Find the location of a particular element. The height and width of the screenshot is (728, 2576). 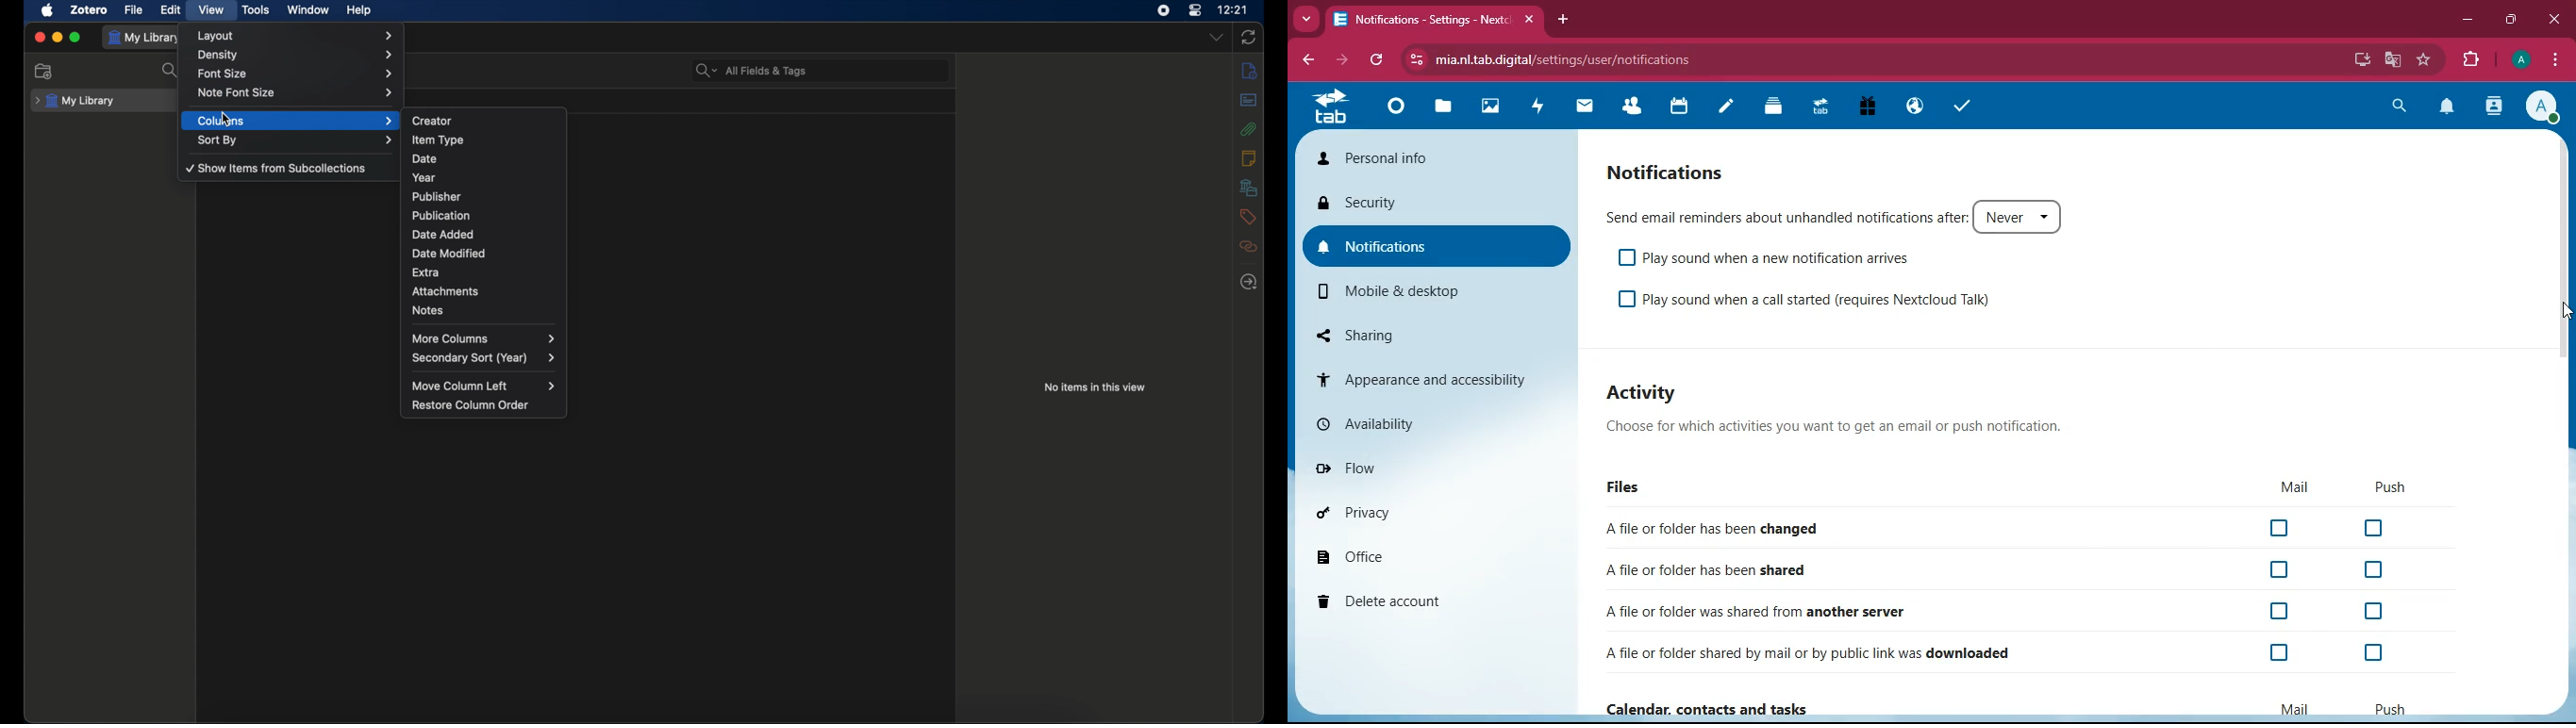

year is located at coordinates (424, 178).